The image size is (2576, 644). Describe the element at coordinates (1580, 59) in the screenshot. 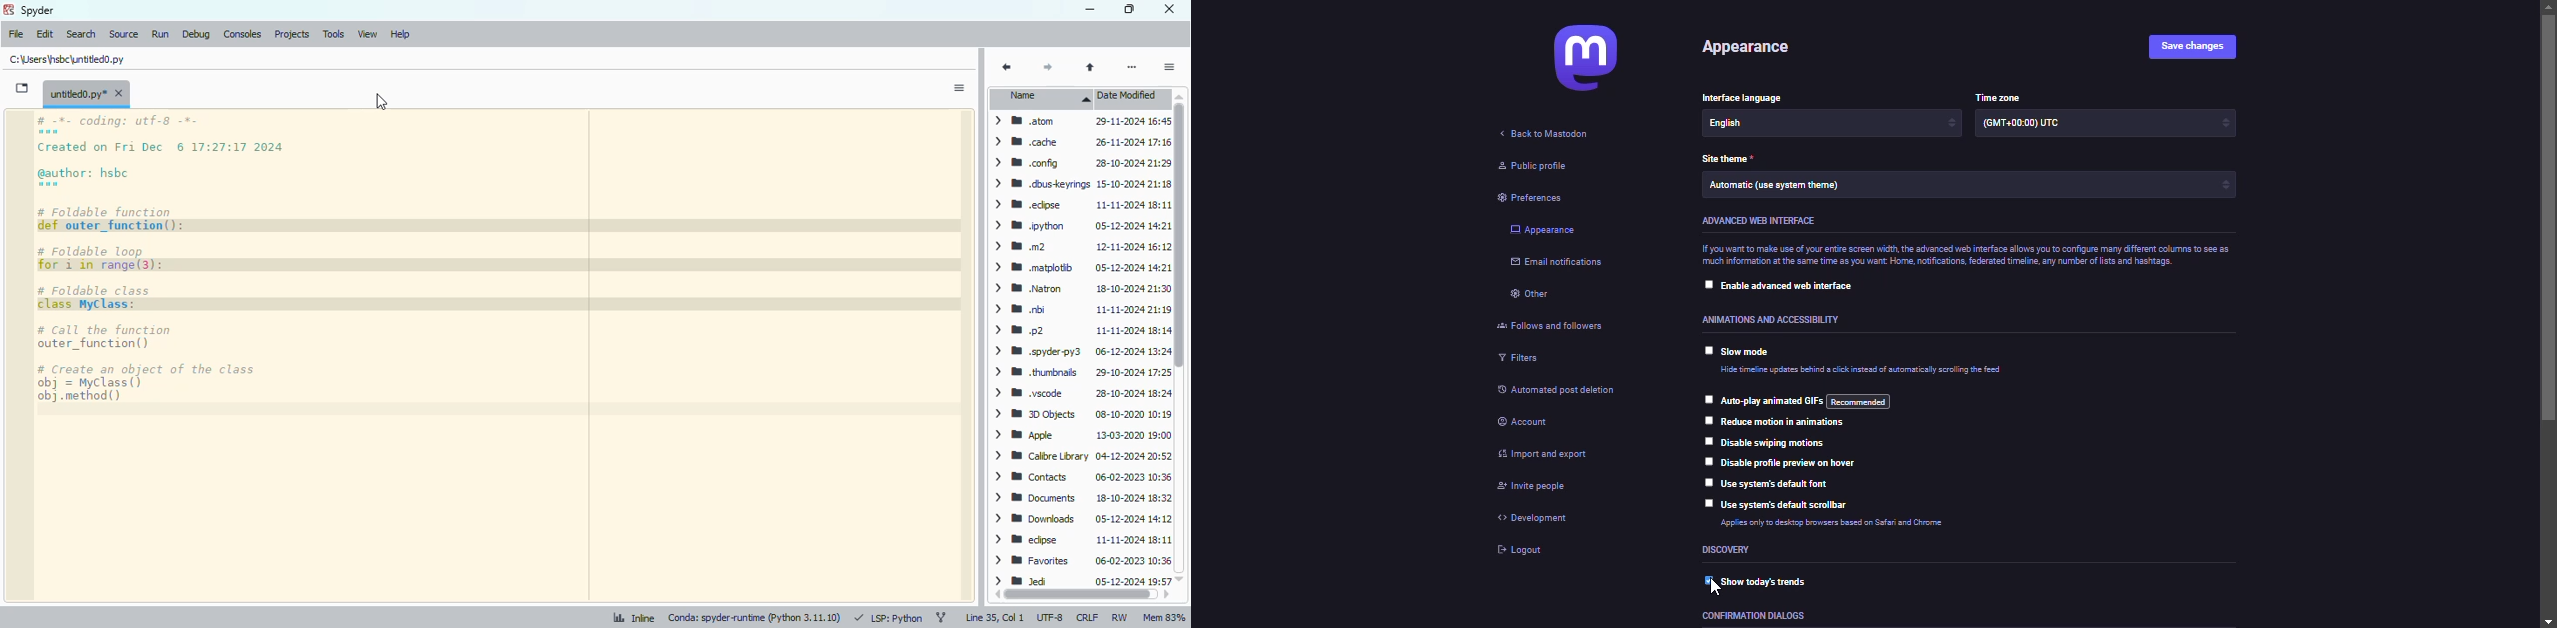

I see `mastodon` at that location.